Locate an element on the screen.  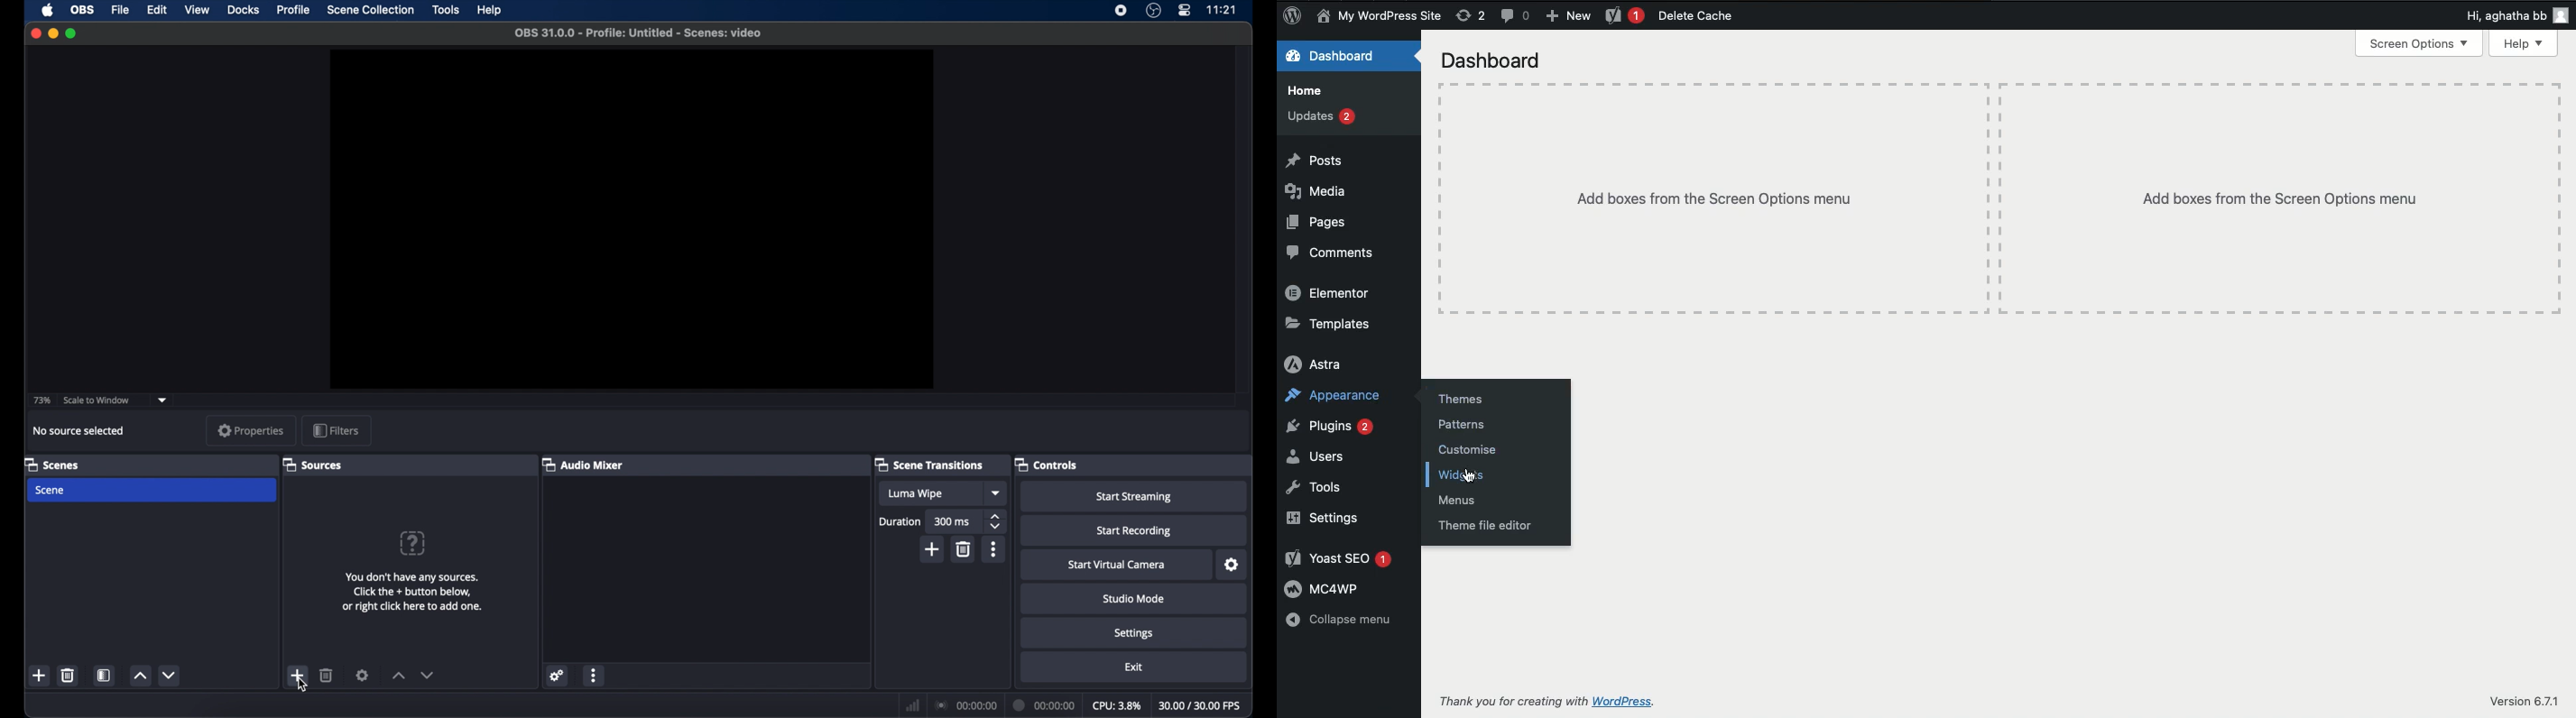
network is located at coordinates (913, 704).